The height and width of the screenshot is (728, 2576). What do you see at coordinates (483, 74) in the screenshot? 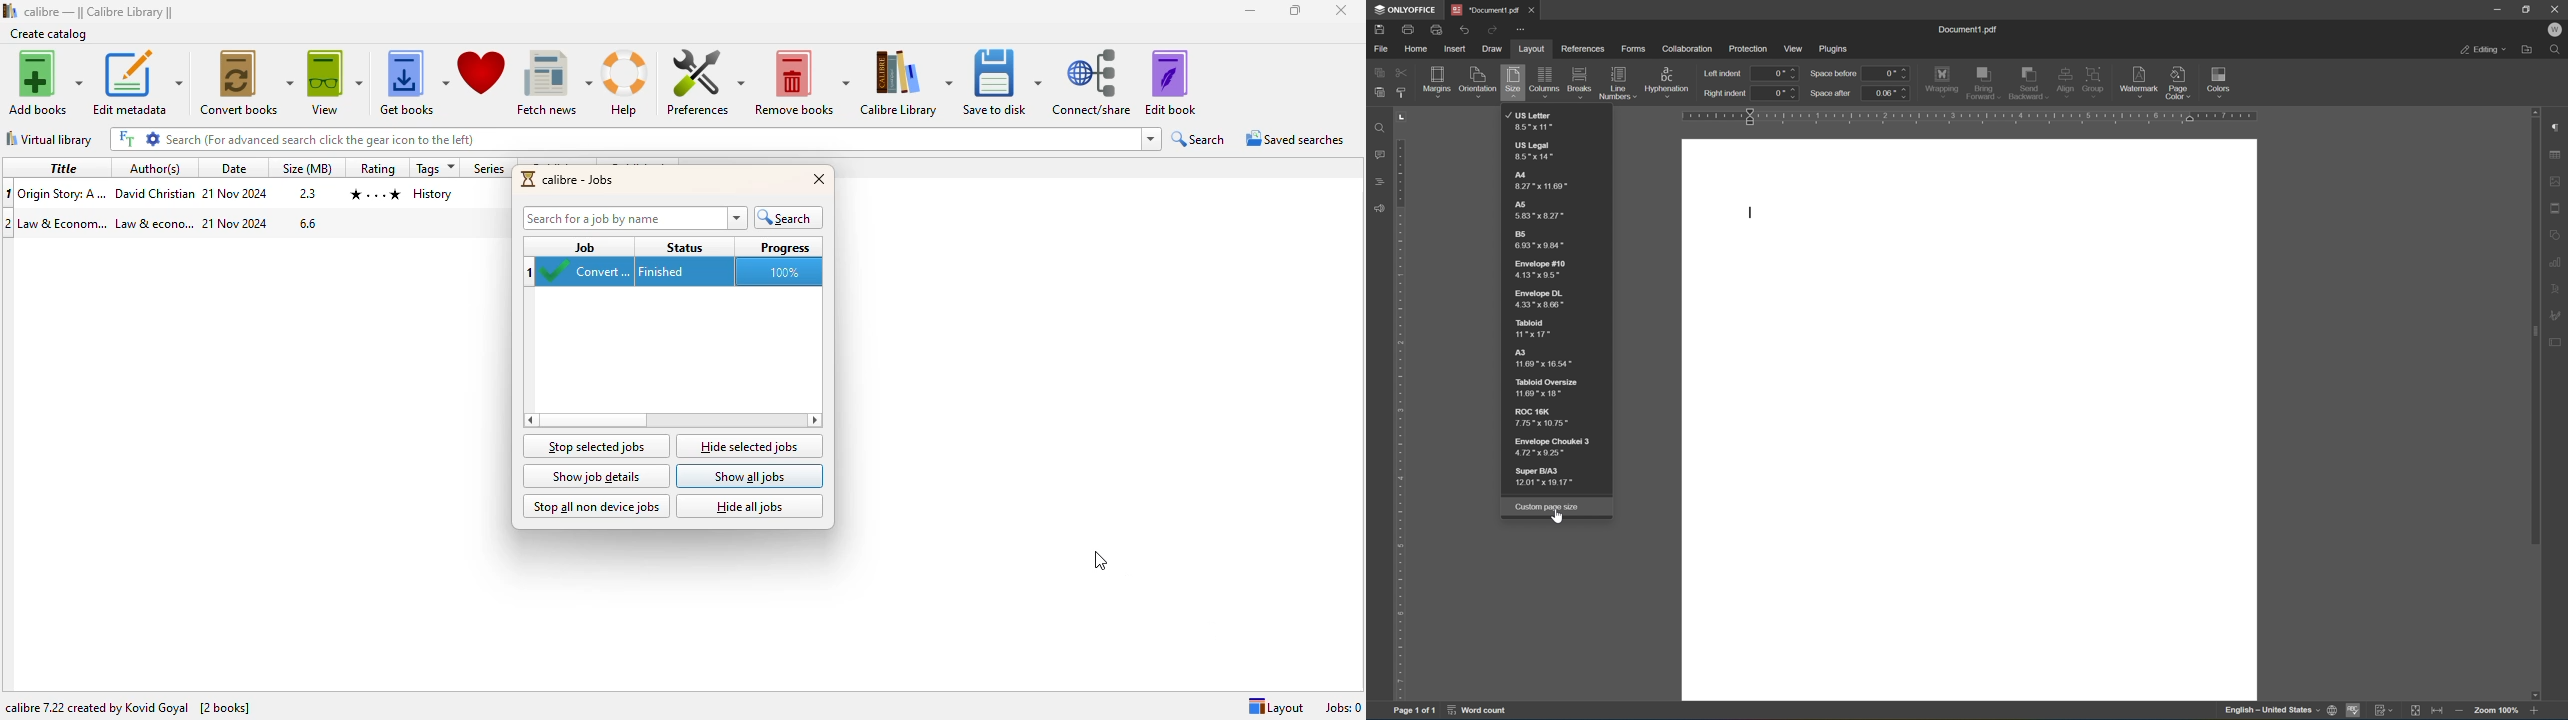
I see `donate to support calibre` at bounding box center [483, 74].